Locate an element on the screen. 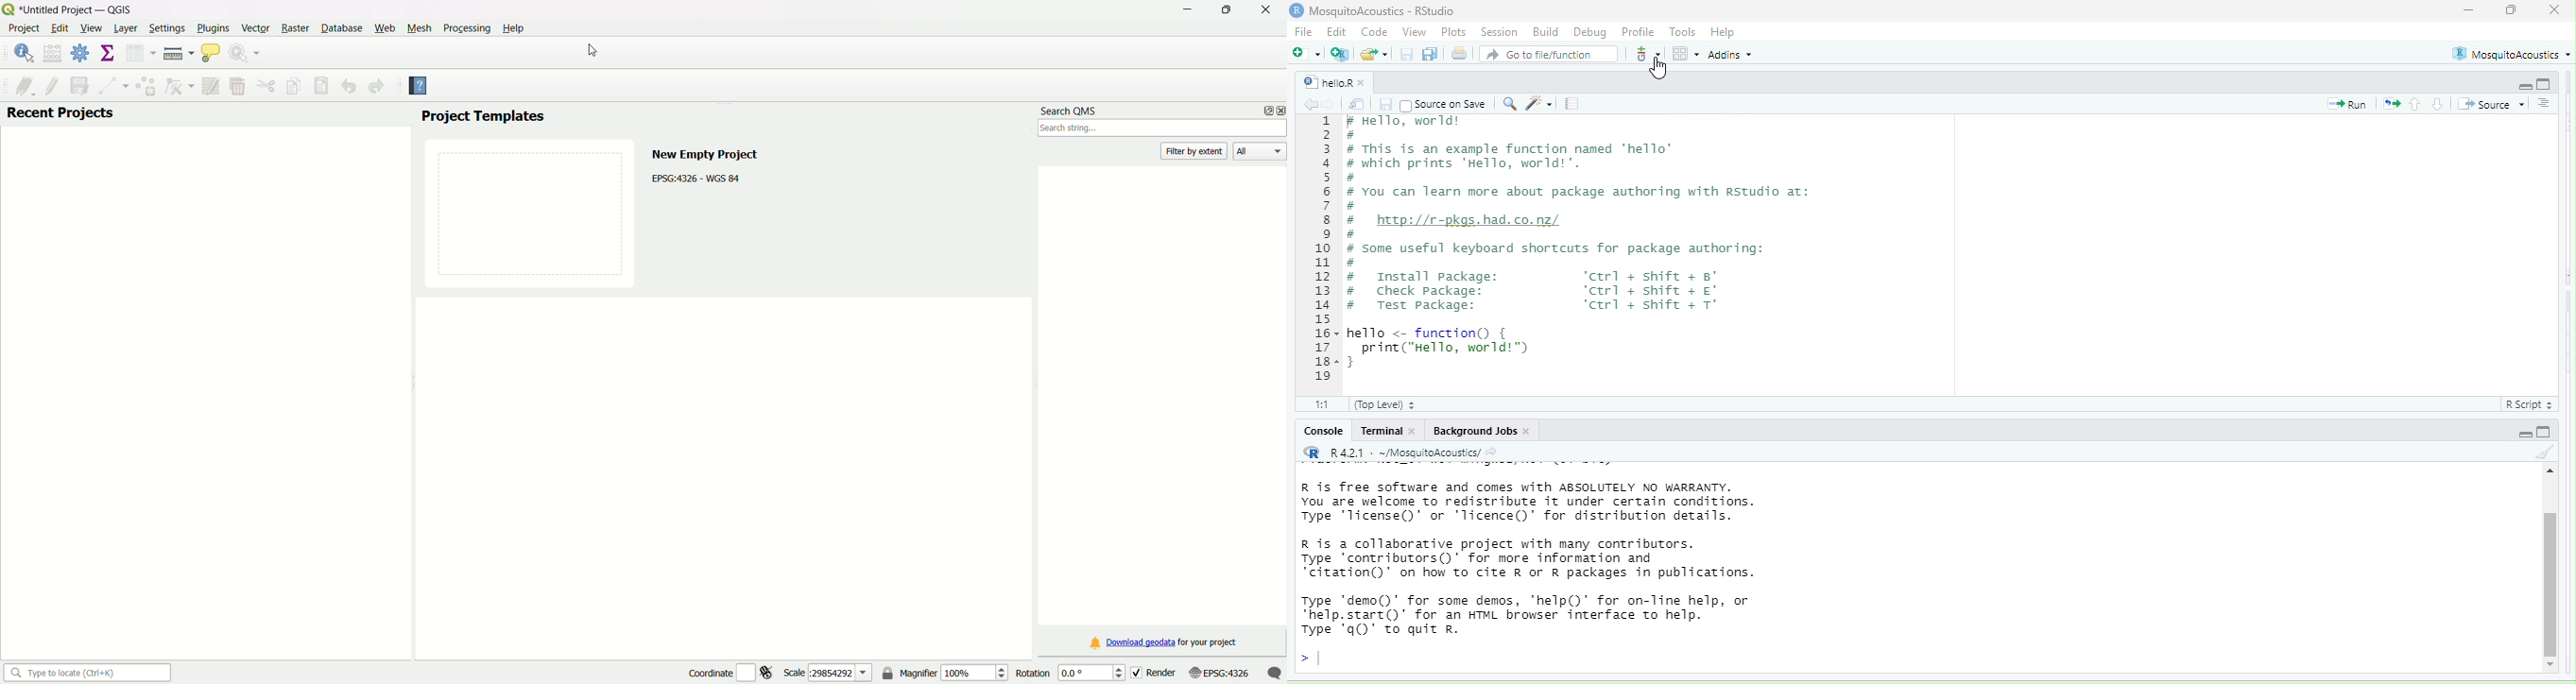 The image size is (2576, 700). toggle edit is located at coordinates (52, 84).